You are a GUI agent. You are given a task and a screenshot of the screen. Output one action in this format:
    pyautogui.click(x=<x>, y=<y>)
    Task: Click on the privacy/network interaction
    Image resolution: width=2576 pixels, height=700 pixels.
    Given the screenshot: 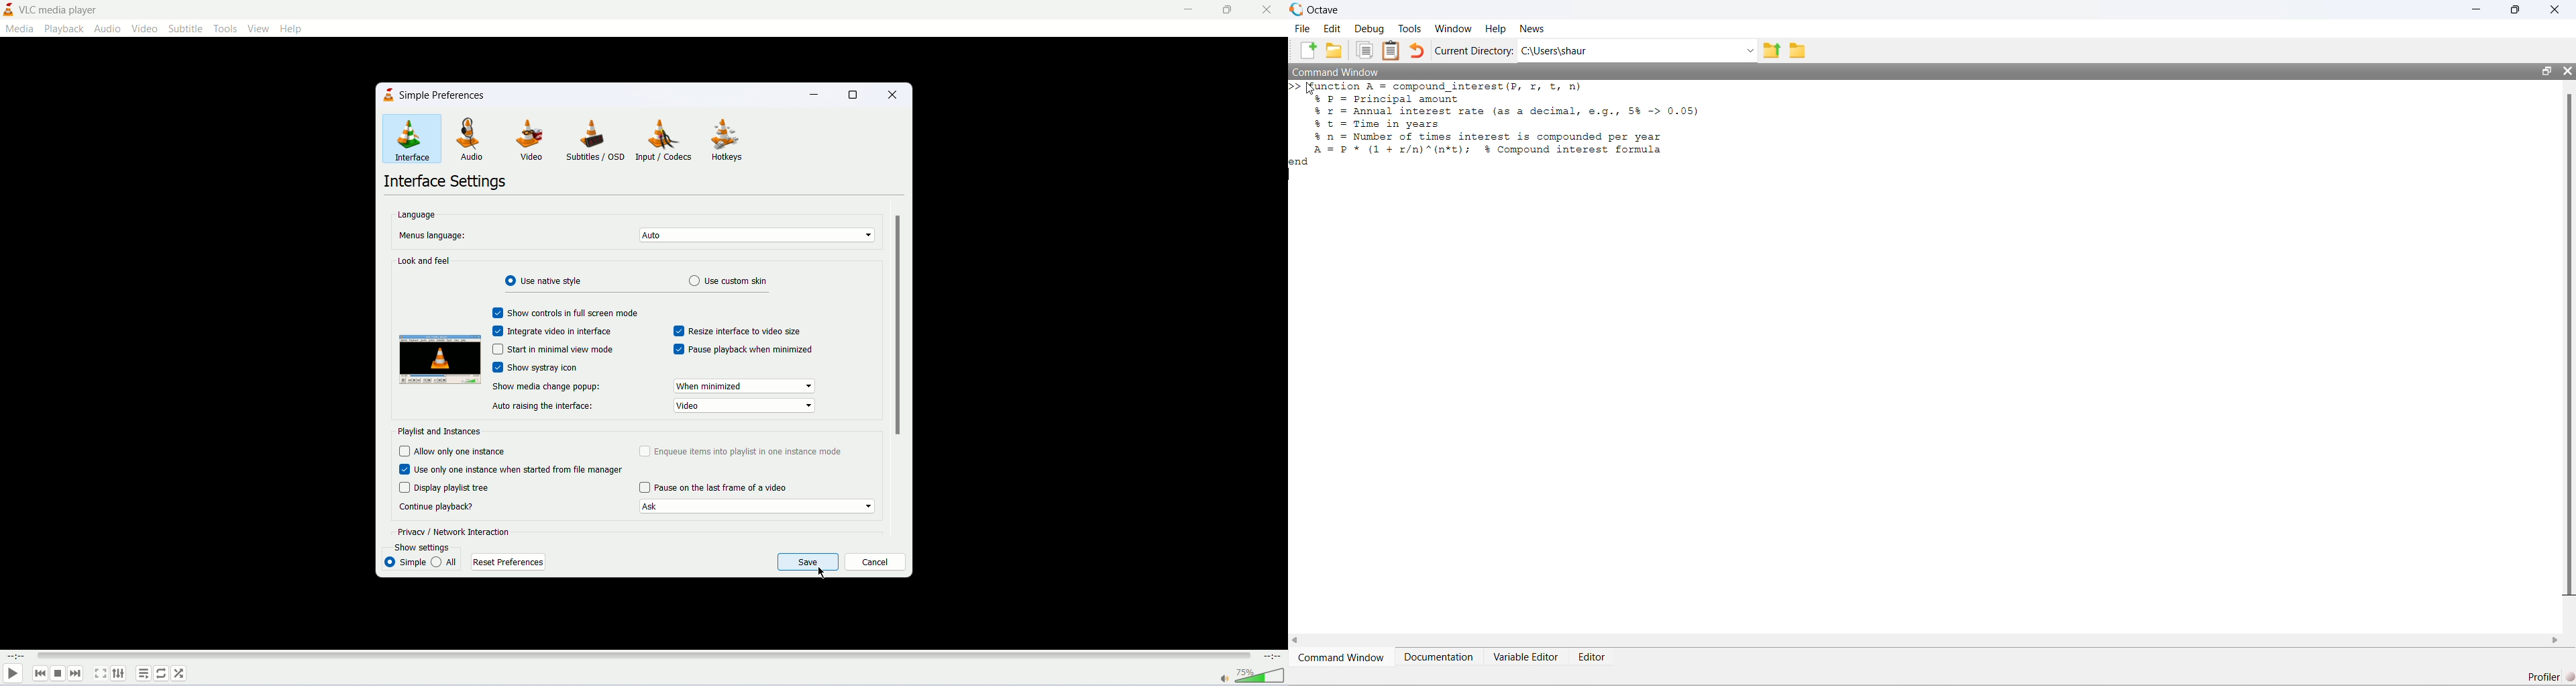 What is the action you would take?
    pyautogui.click(x=453, y=531)
    